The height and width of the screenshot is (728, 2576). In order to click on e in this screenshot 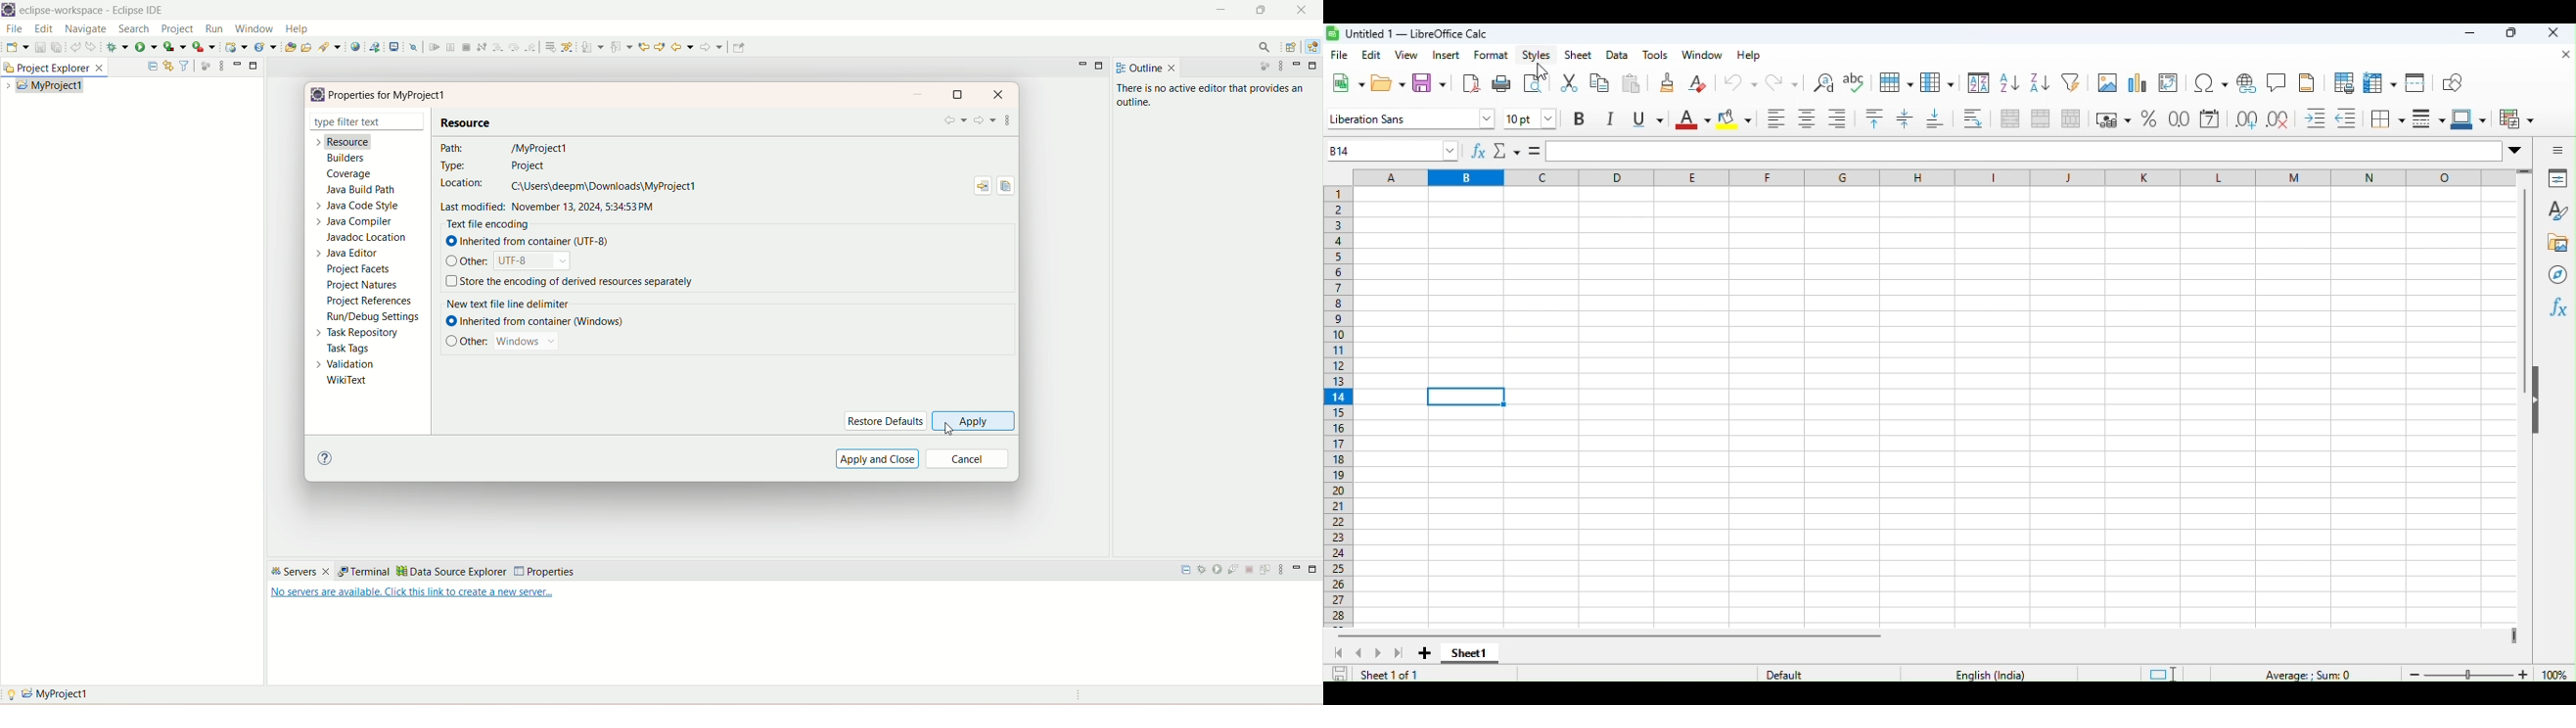, I will do `click(1695, 177)`.